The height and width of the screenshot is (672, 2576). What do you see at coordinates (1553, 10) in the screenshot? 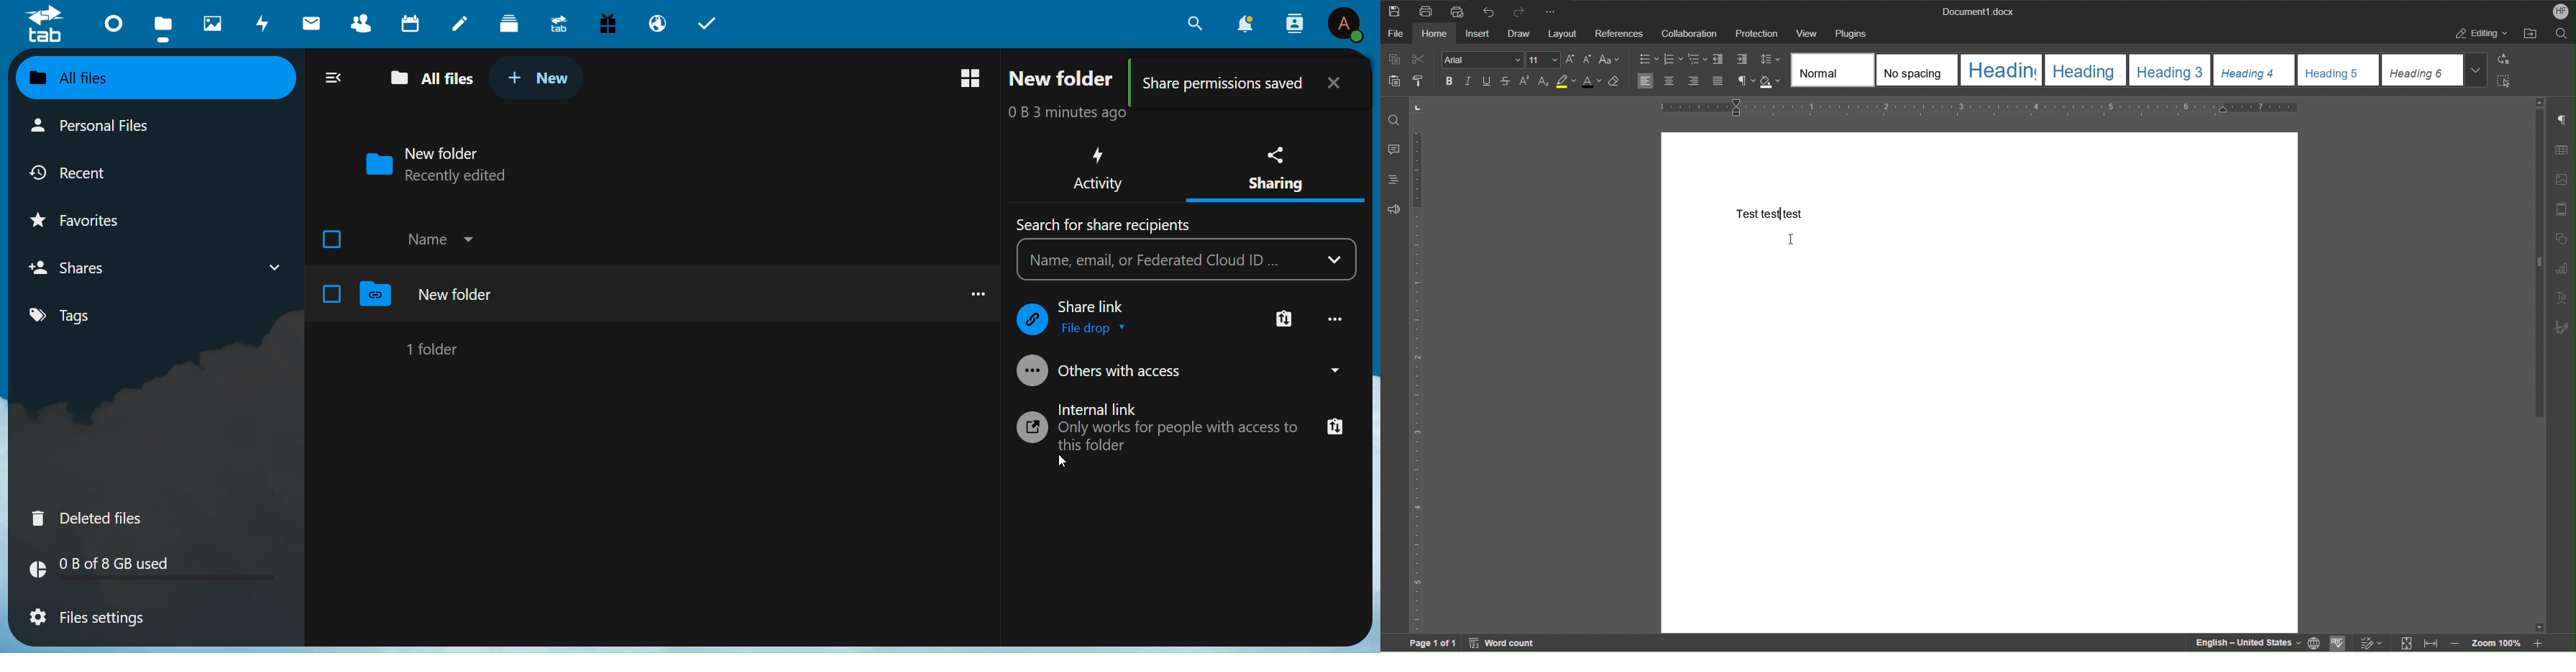
I see `More` at bounding box center [1553, 10].